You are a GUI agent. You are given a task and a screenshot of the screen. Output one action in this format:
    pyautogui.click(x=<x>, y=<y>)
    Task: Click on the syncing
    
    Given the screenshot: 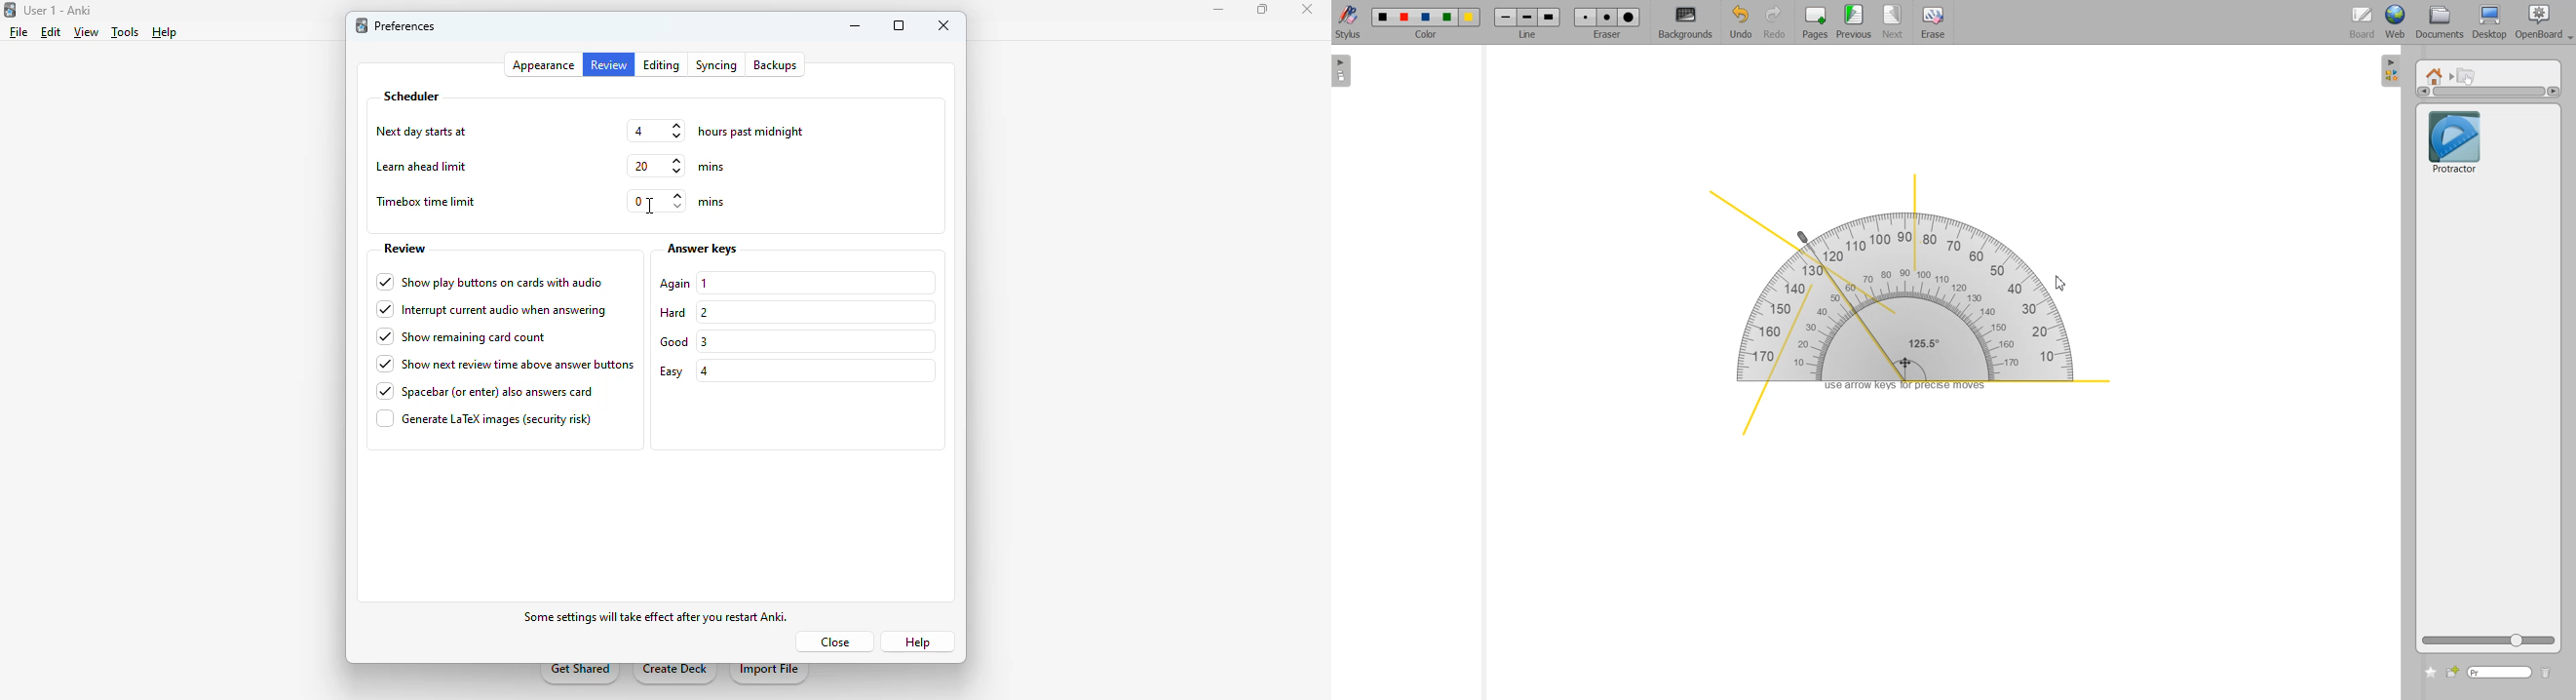 What is the action you would take?
    pyautogui.click(x=714, y=64)
    